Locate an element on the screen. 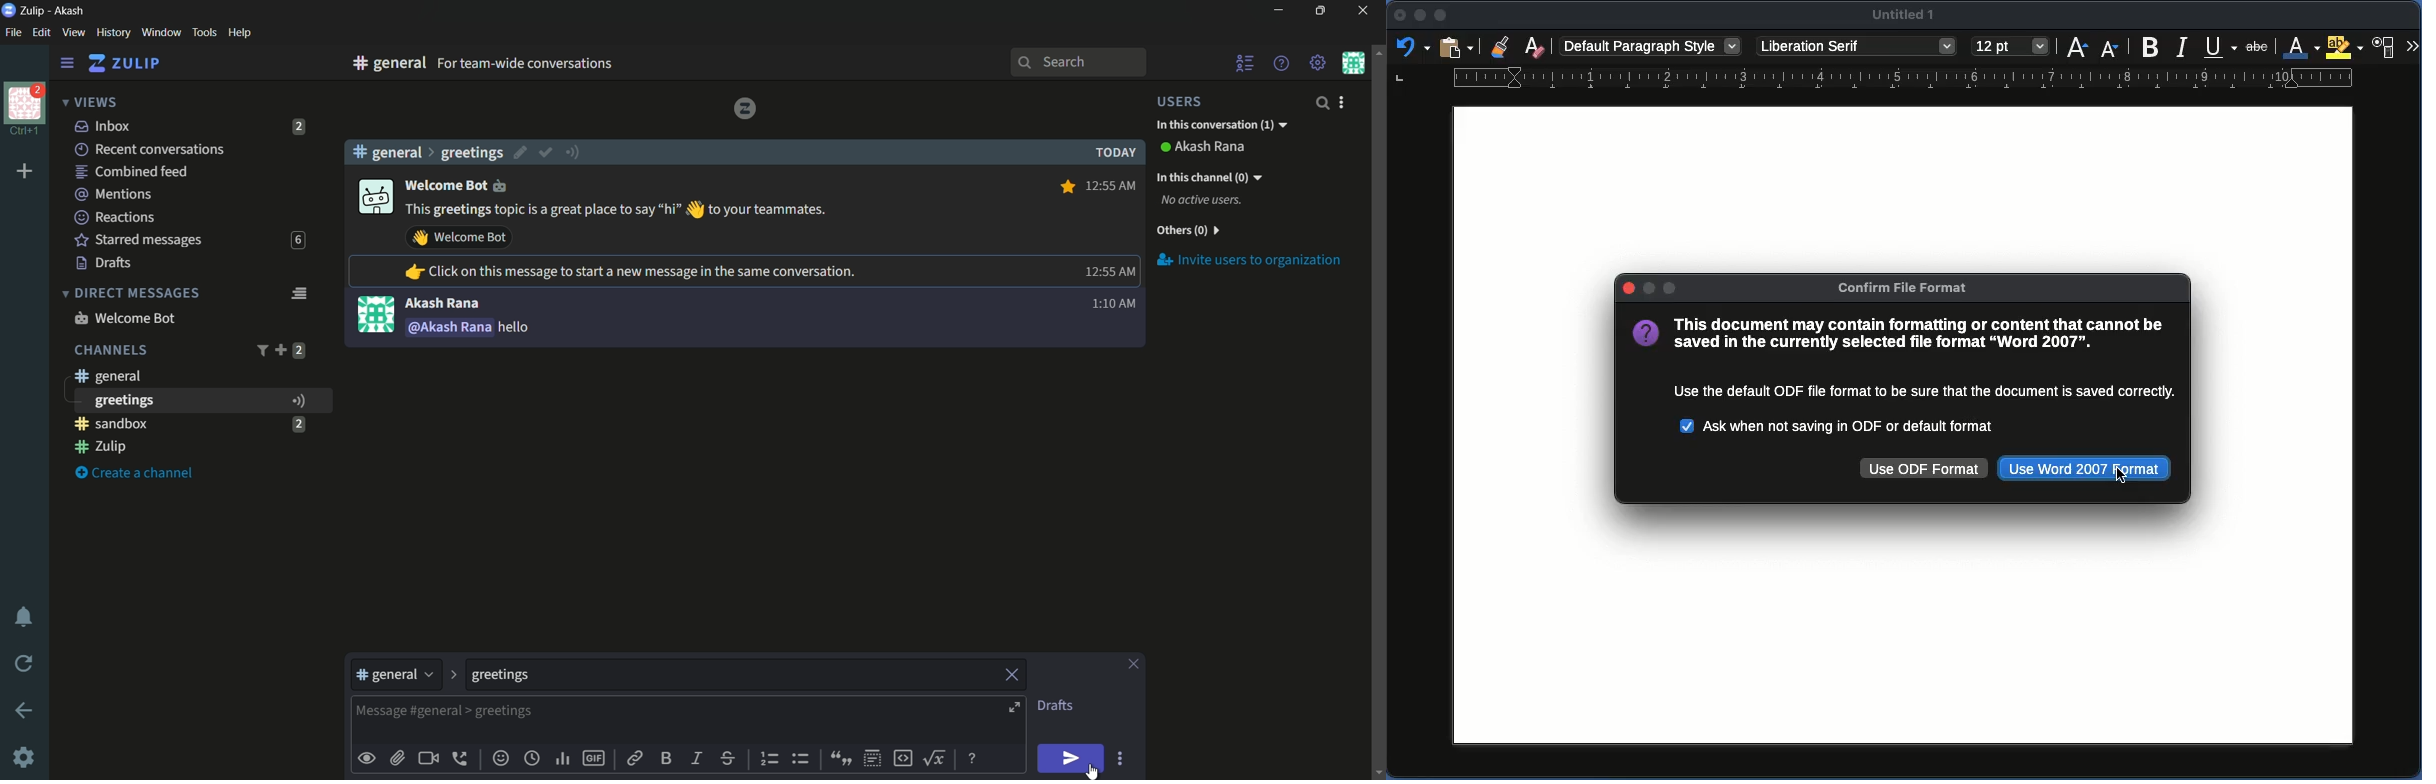 The width and height of the screenshot is (2436, 784). No active users is located at coordinates (1202, 201).